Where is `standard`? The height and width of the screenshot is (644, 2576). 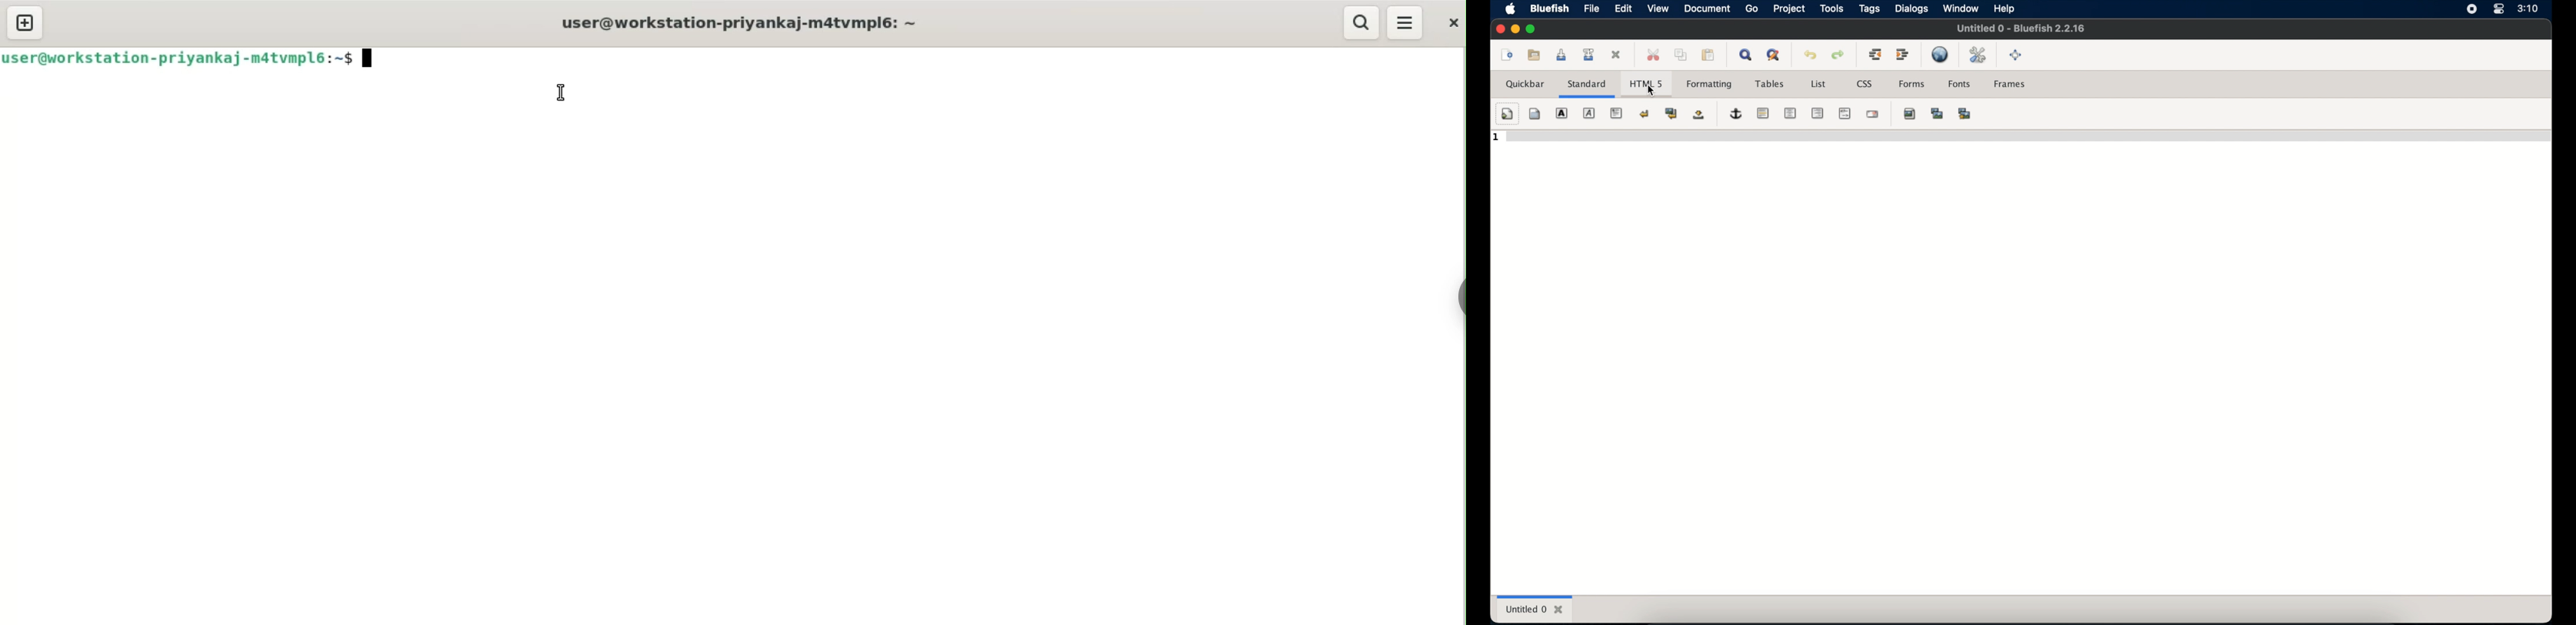
standard is located at coordinates (1587, 89).